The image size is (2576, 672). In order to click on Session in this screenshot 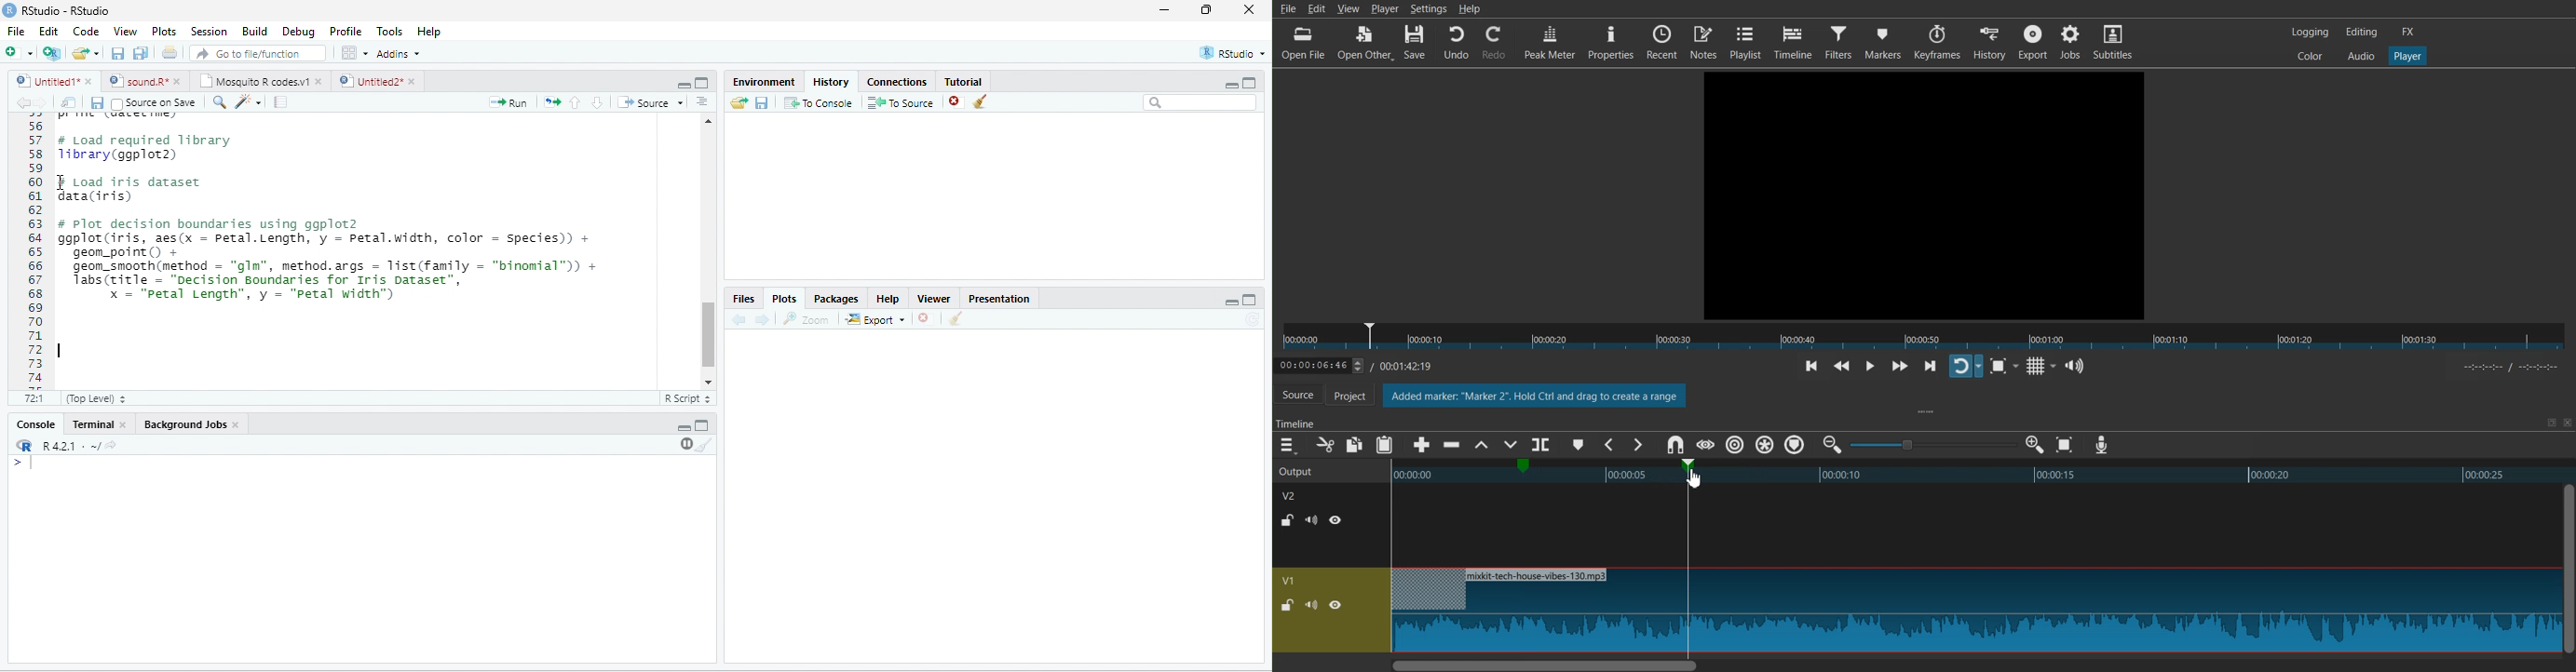, I will do `click(210, 33)`.